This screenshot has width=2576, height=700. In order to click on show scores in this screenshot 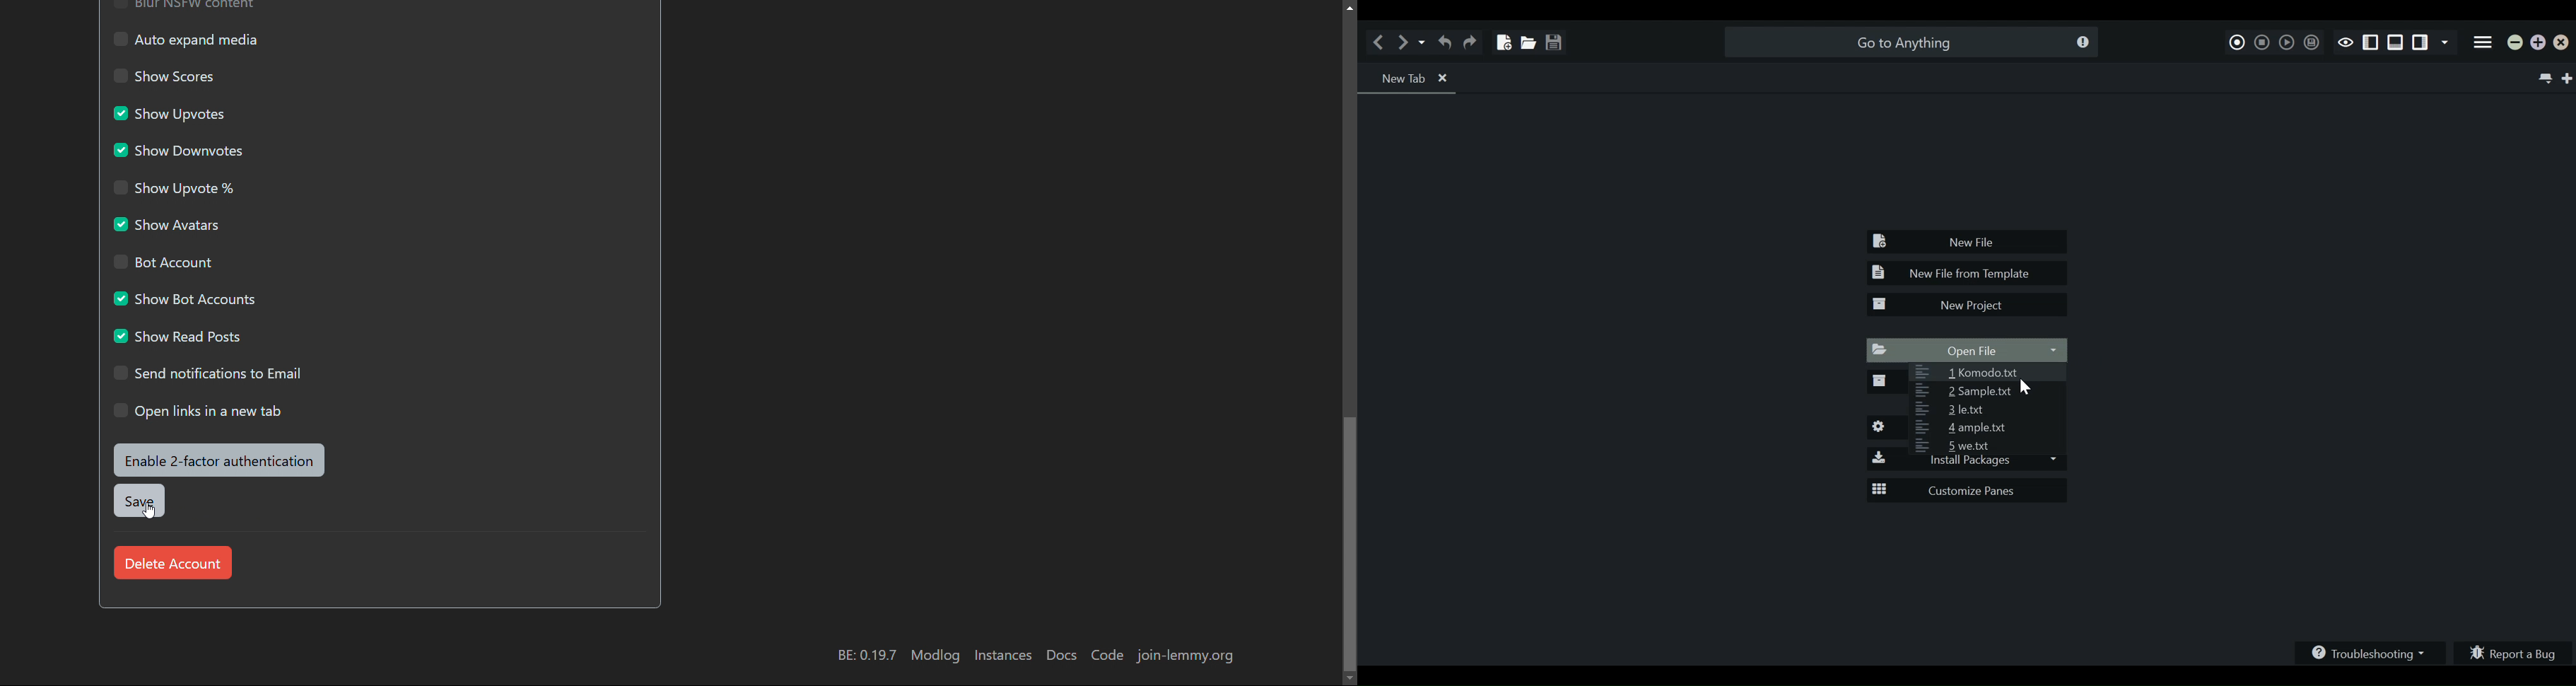, I will do `click(169, 74)`.